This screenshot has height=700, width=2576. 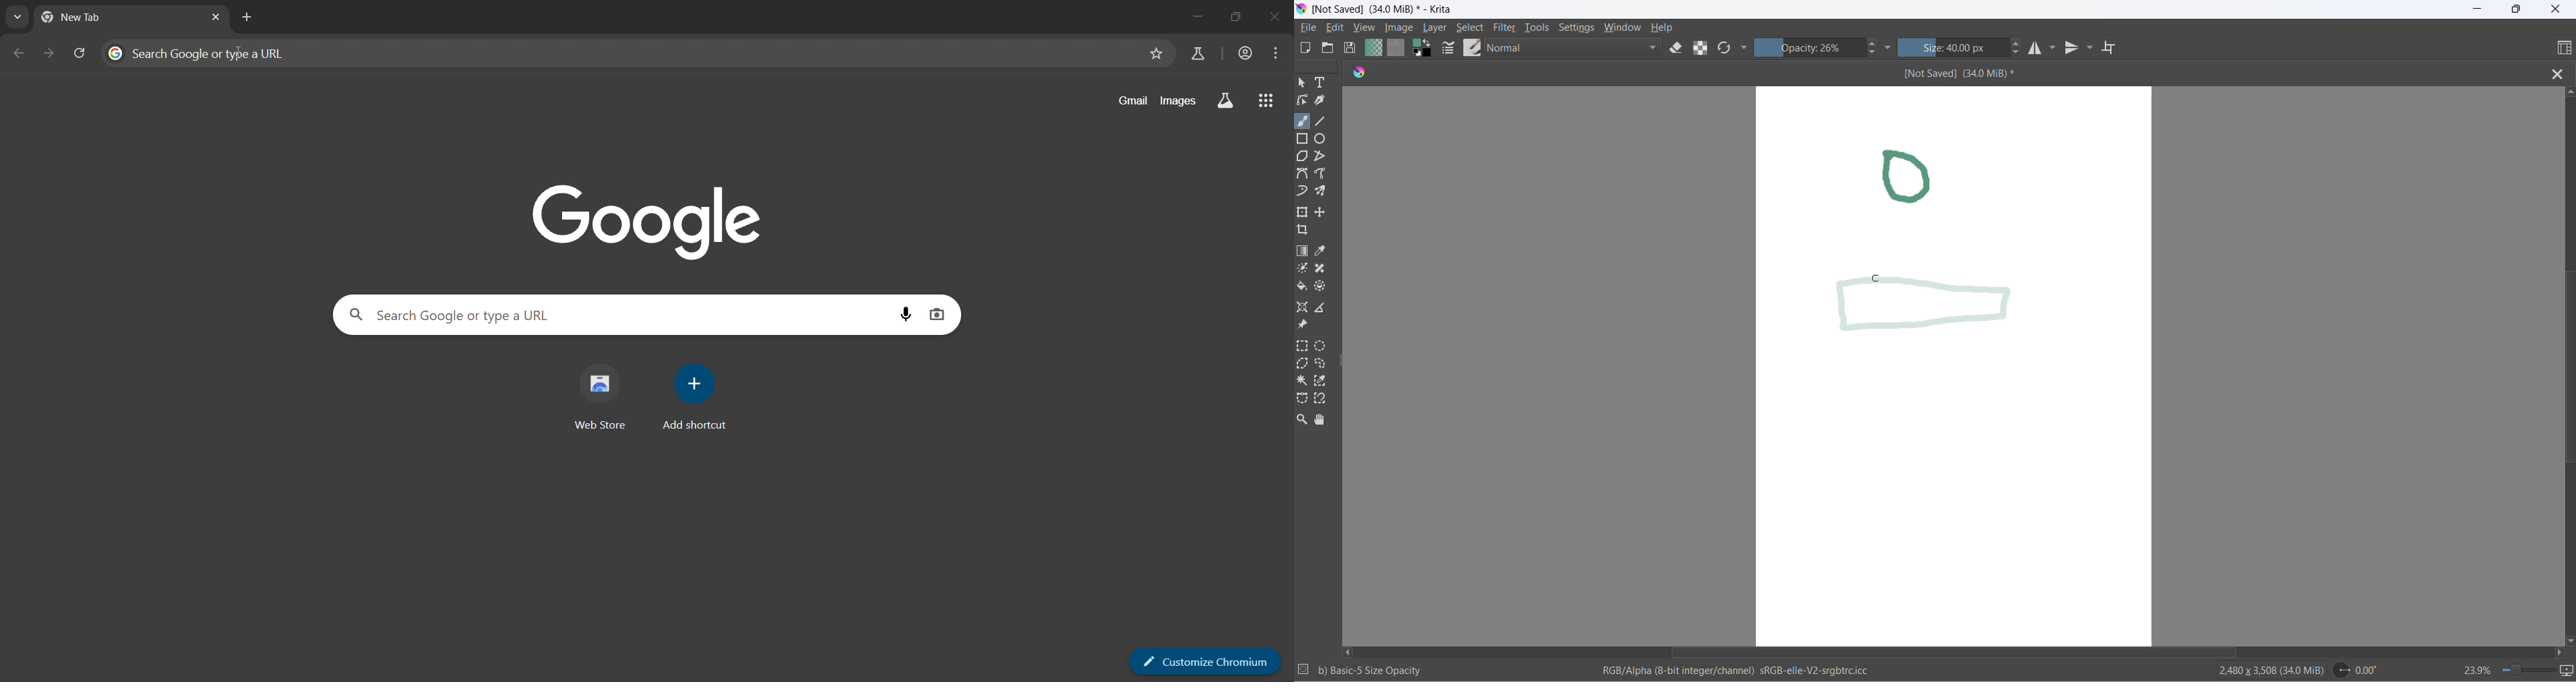 I want to click on minimize, so click(x=2478, y=9).